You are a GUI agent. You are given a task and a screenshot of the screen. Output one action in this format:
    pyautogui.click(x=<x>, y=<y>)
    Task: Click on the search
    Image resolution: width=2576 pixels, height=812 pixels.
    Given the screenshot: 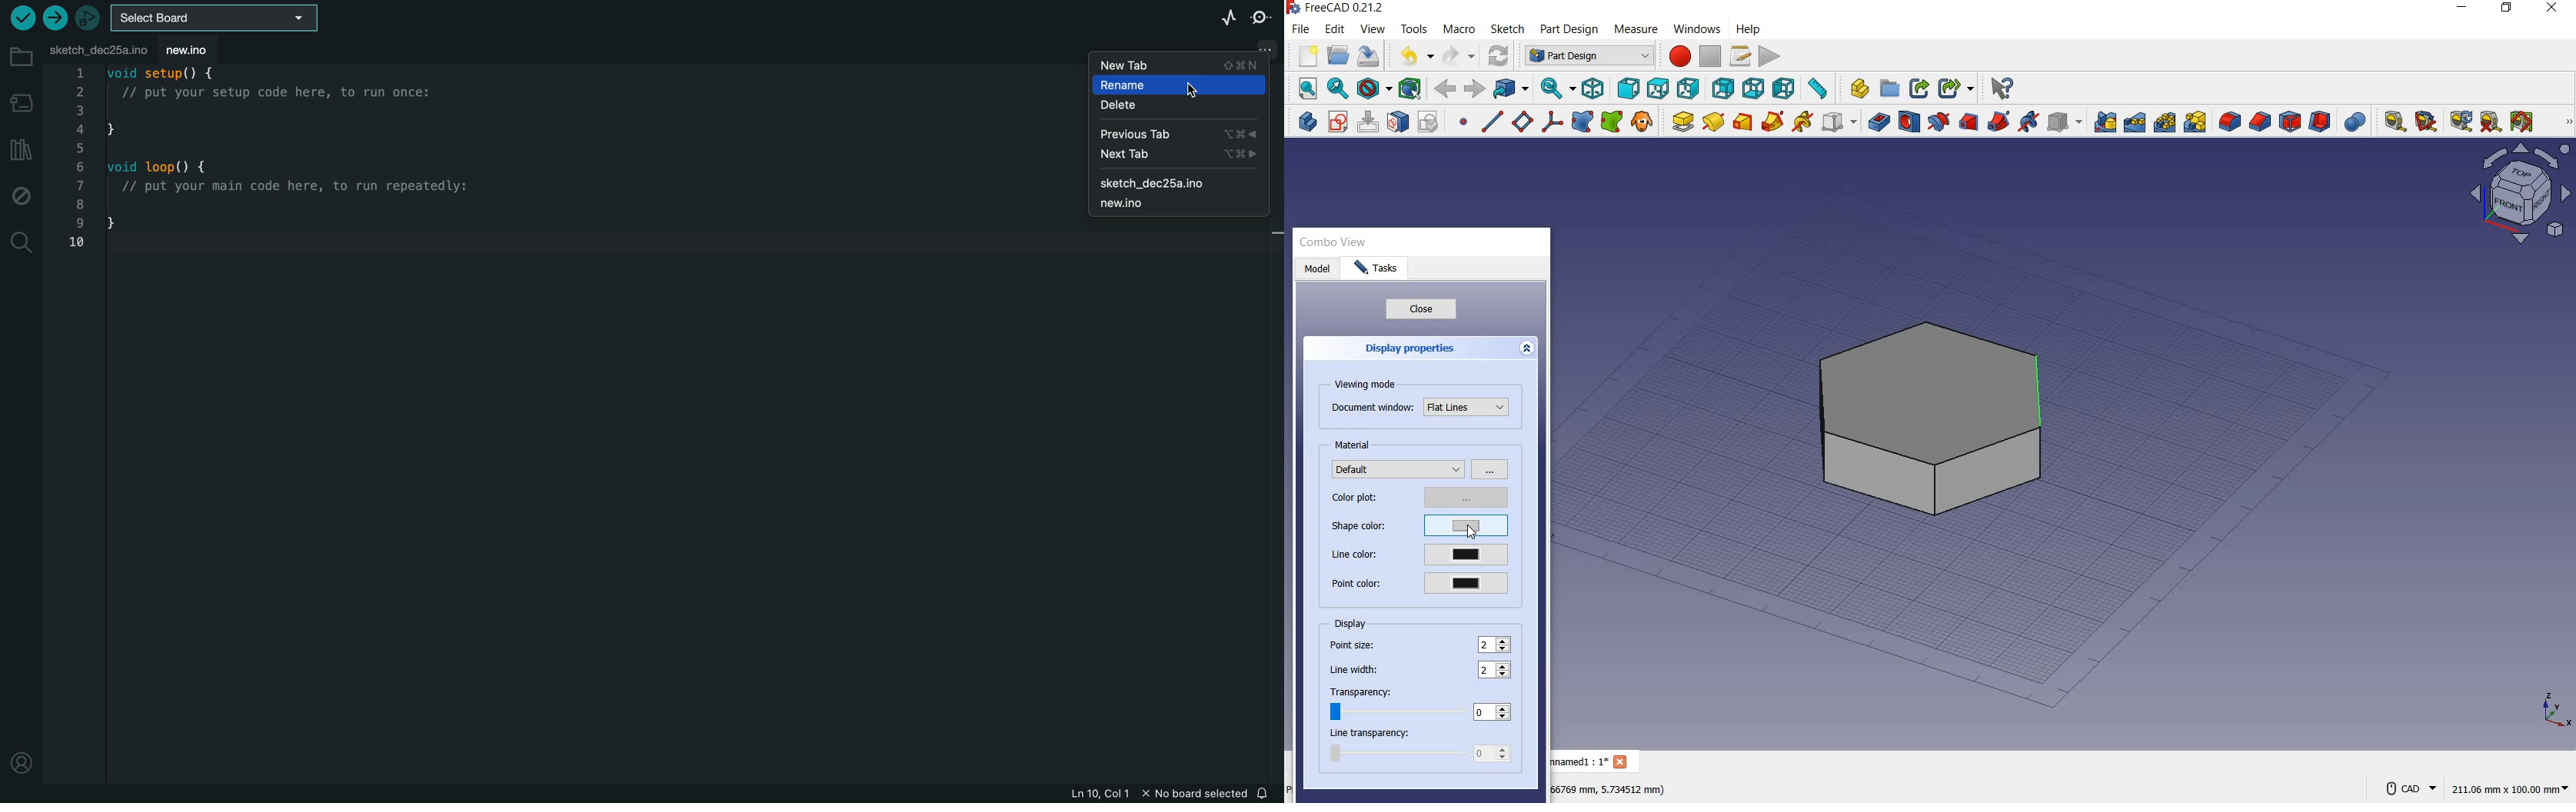 What is the action you would take?
    pyautogui.click(x=22, y=243)
    